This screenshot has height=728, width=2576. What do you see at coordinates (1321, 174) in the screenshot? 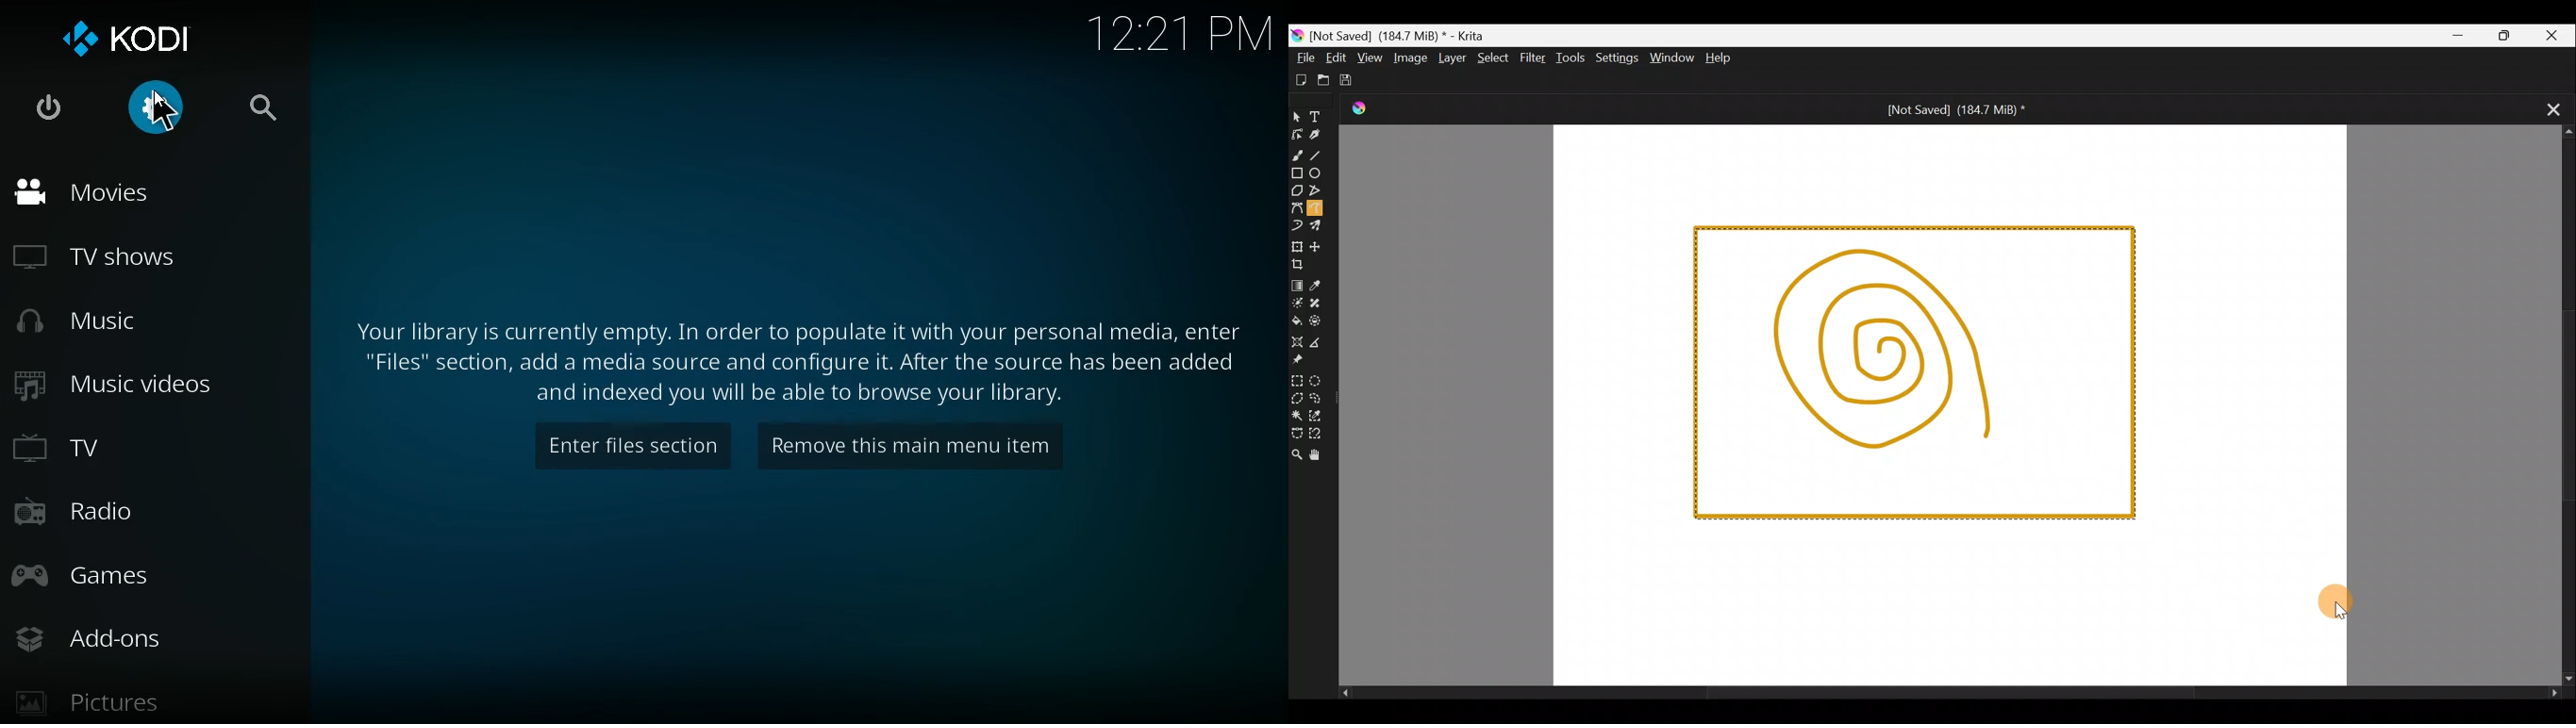
I see `Ellipse tool` at bounding box center [1321, 174].